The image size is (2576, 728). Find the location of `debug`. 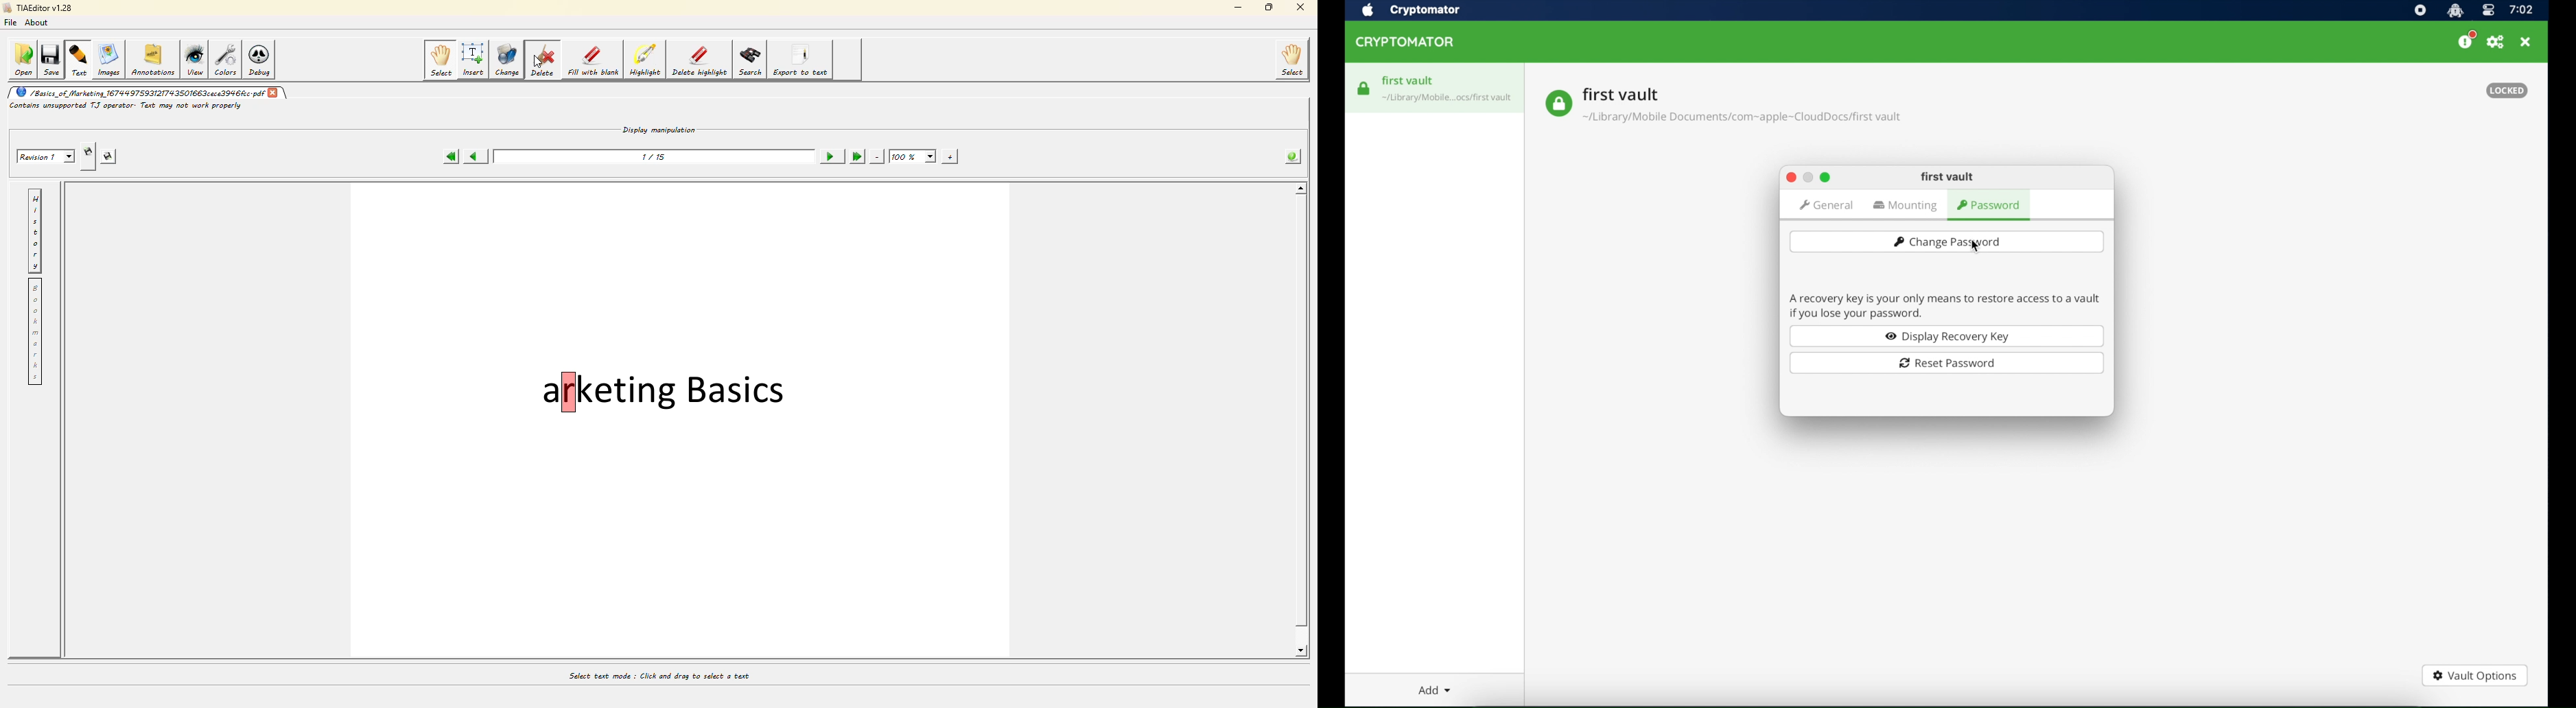

debug is located at coordinates (263, 59).